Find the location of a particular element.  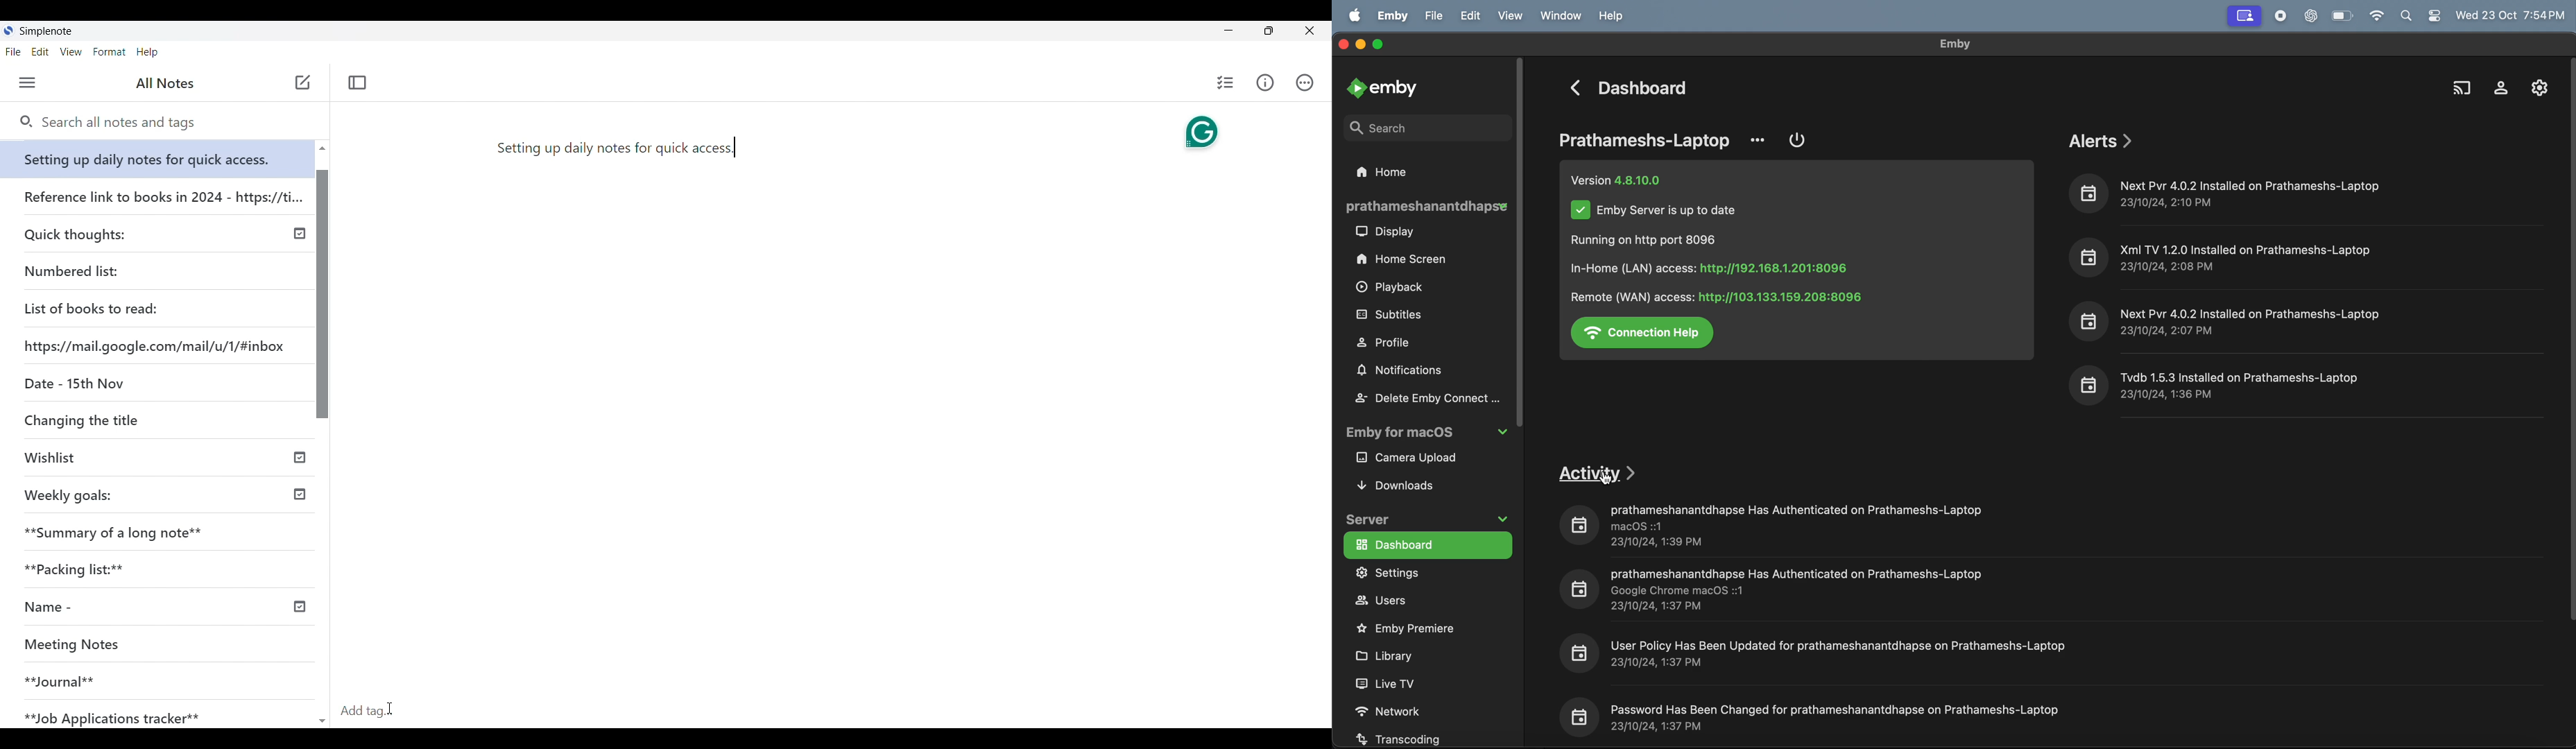

prathameshanantdhapse is located at coordinates (1427, 206).